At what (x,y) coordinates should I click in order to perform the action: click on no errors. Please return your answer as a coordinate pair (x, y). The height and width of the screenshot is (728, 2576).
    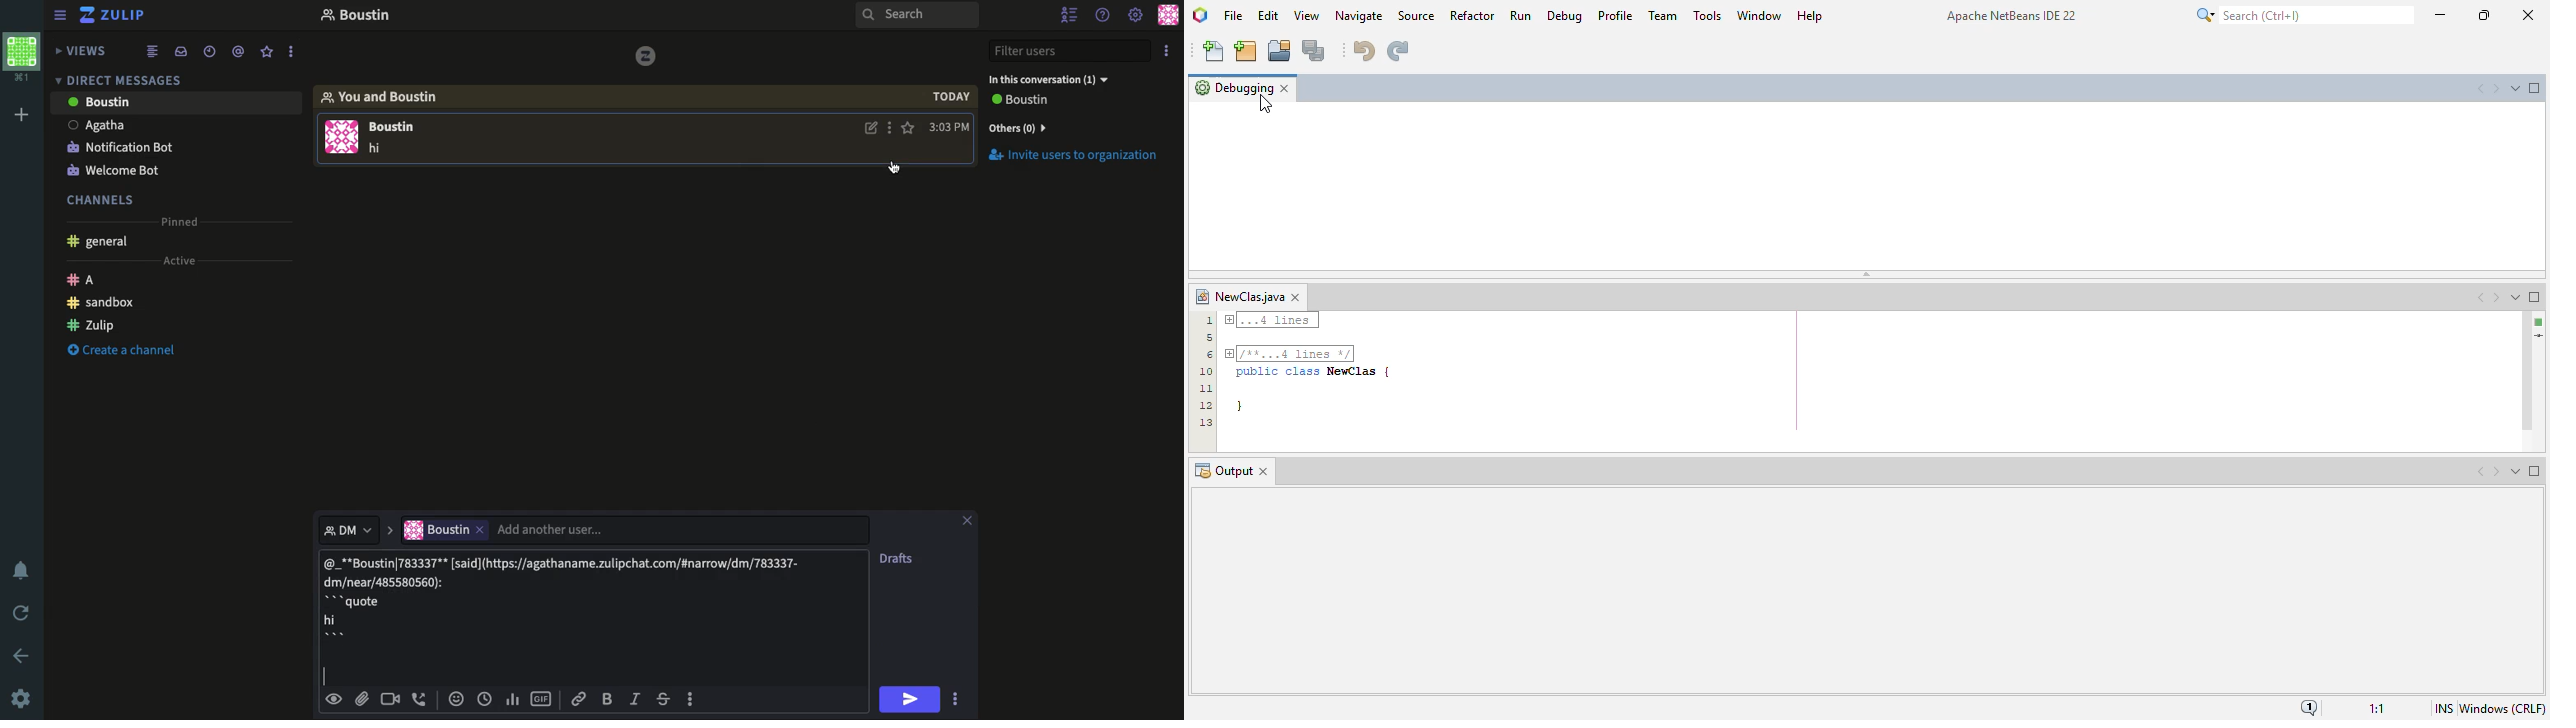
    Looking at the image, I should click on (2539, 322).